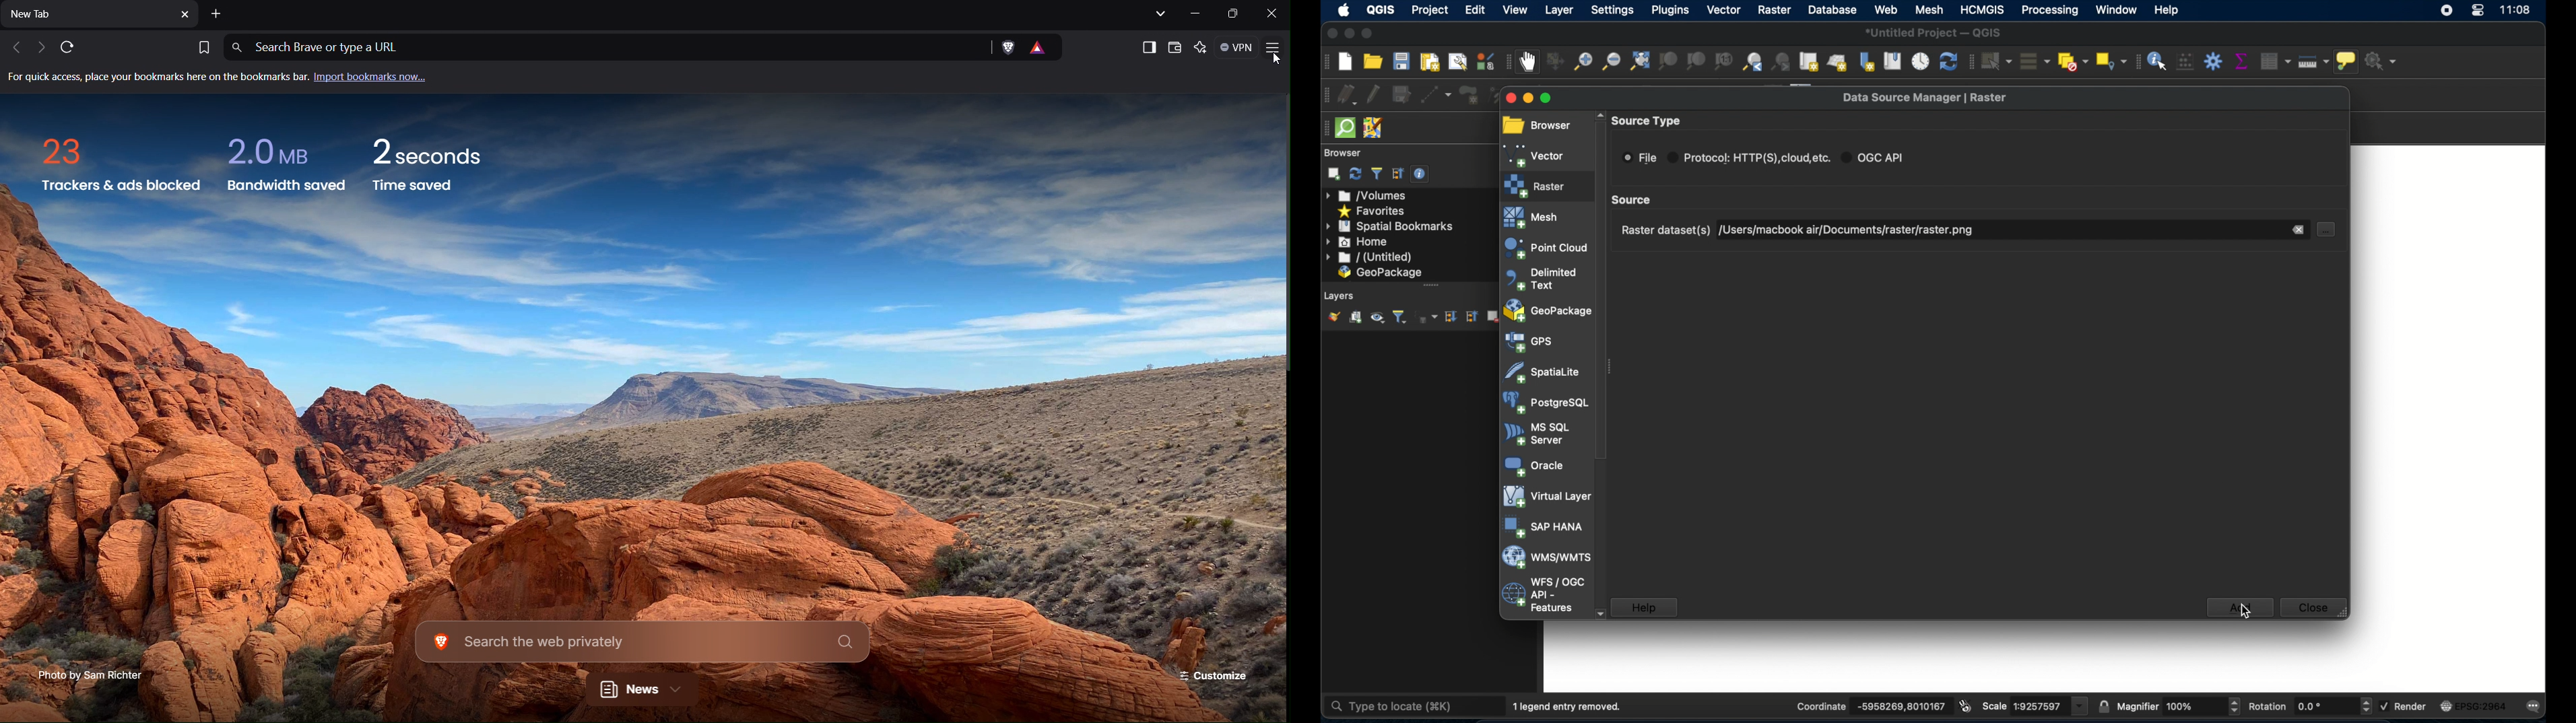 The image size is (2576, 728). I want to click on scroll down arrow, so click(1599, 613).